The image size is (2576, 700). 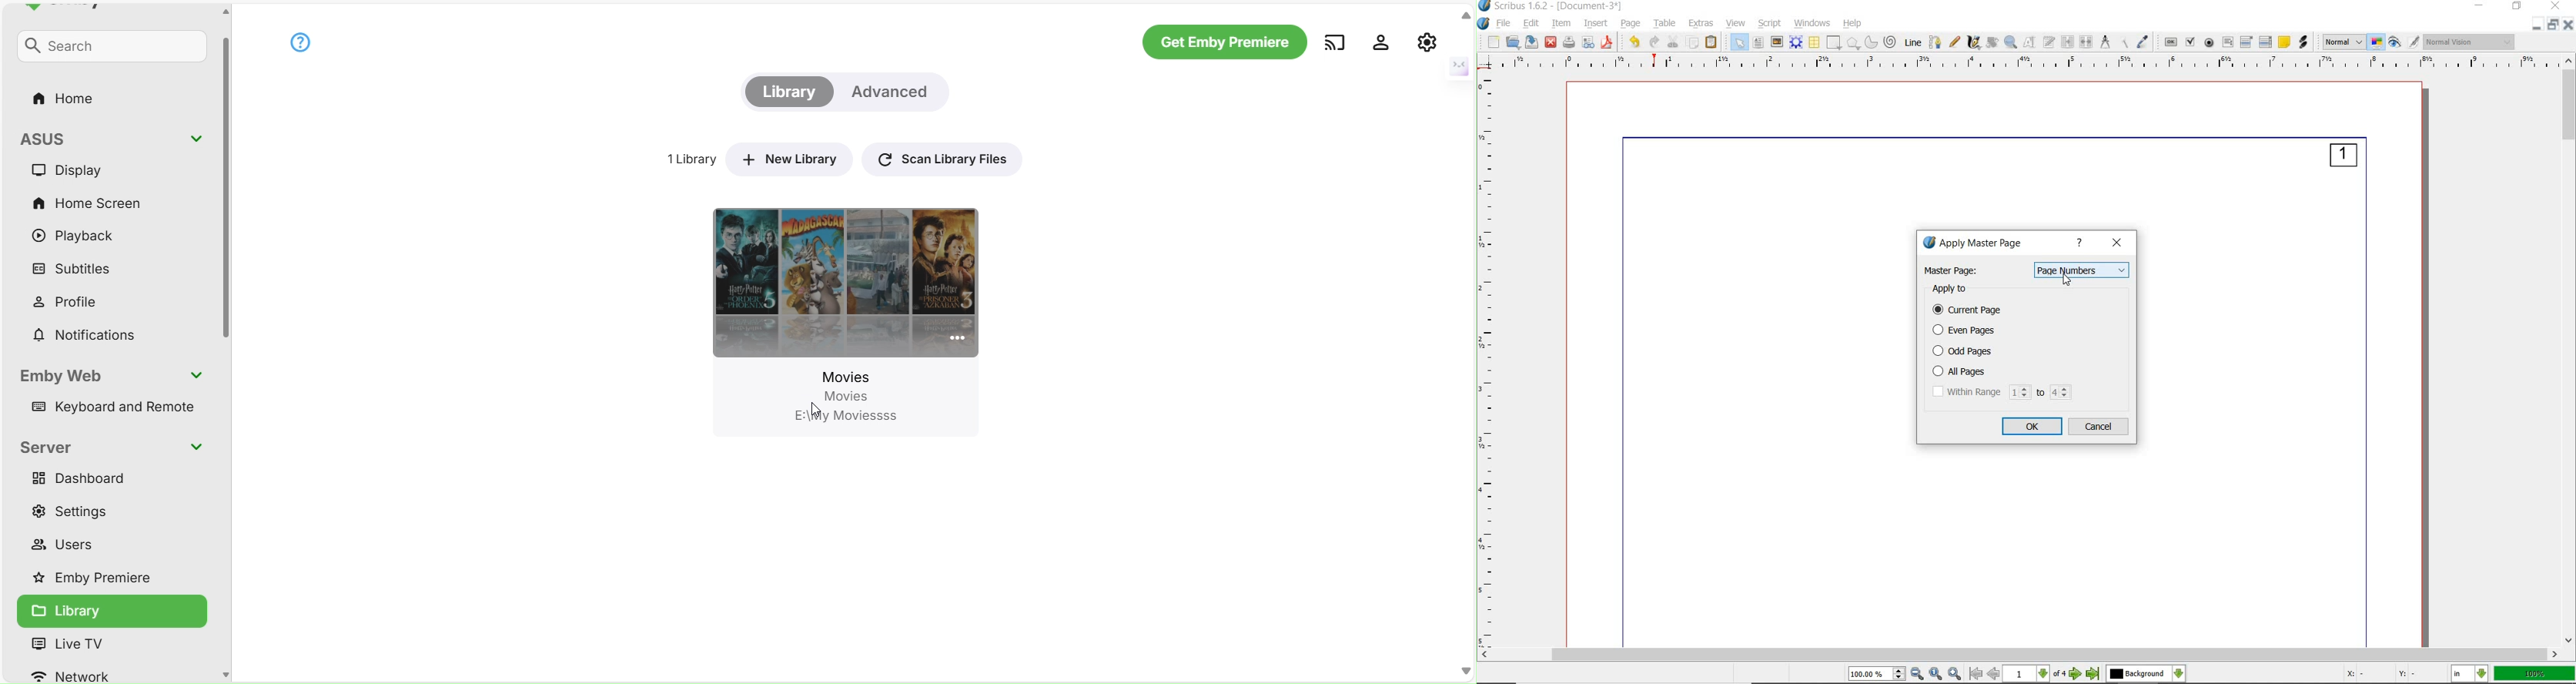 What do you see at coordinates (2482, 5) in the screenshot?
I see `minimize` at bounding box center [2482, 5].